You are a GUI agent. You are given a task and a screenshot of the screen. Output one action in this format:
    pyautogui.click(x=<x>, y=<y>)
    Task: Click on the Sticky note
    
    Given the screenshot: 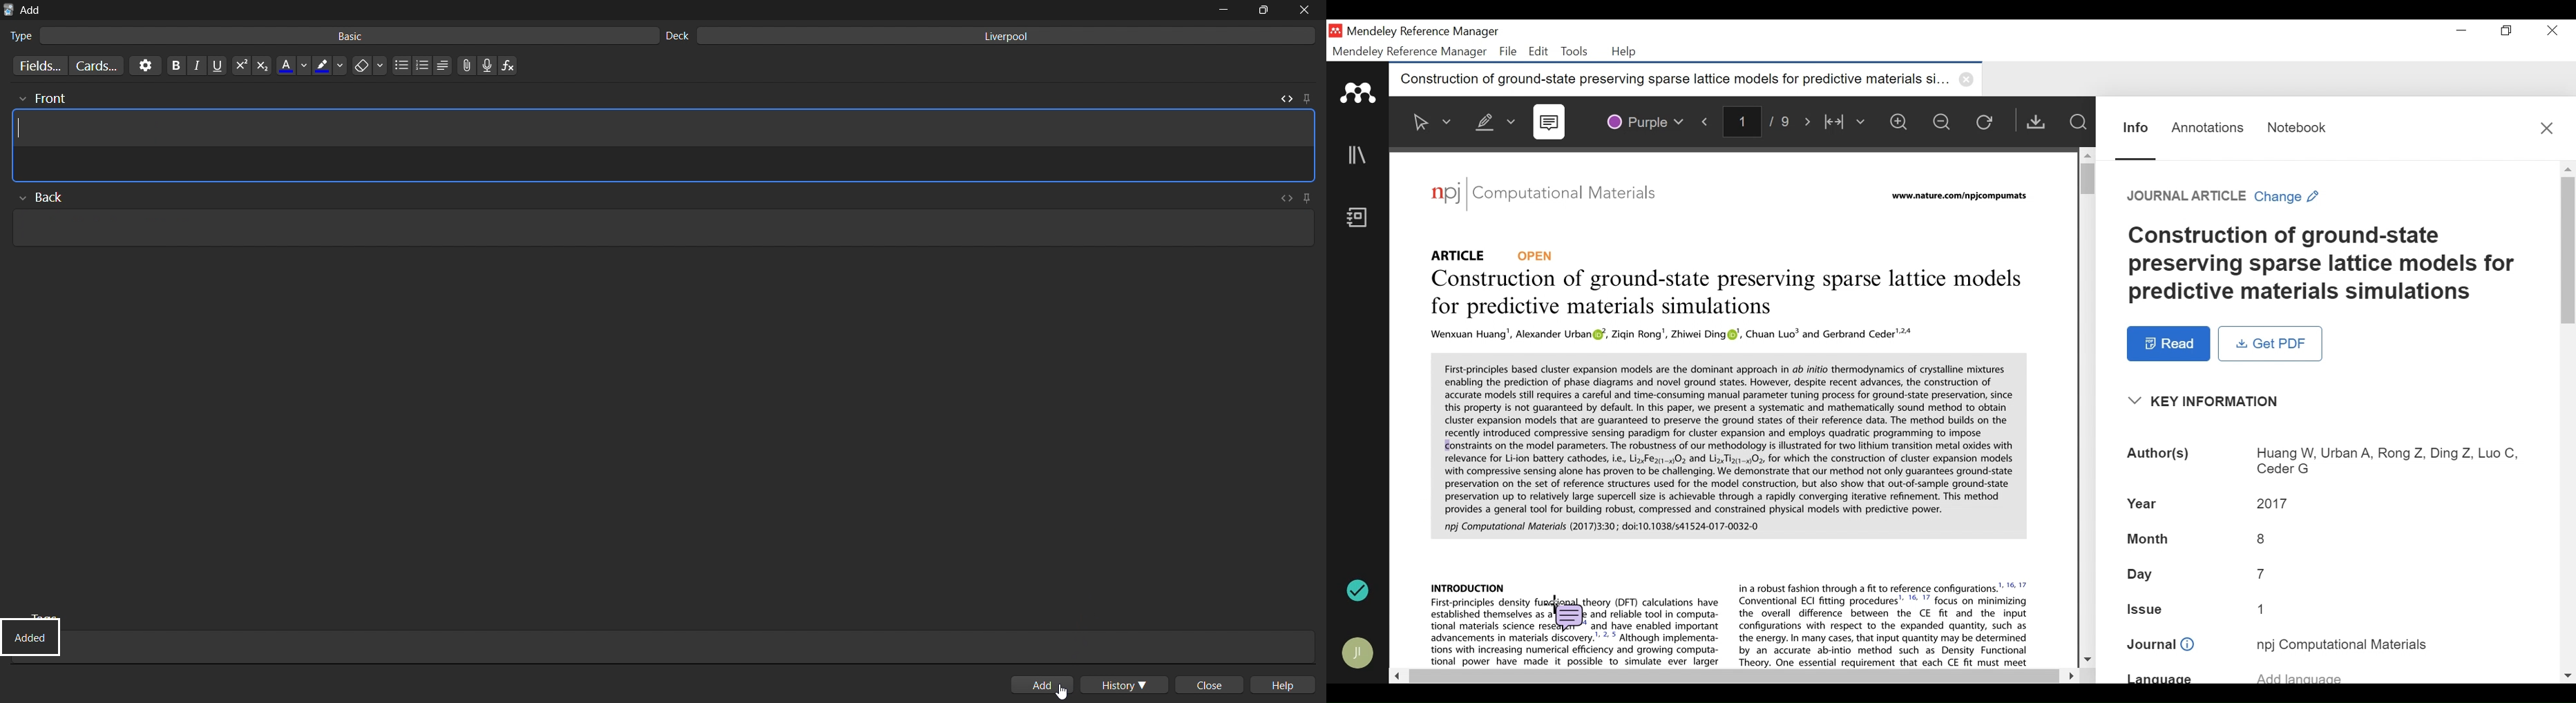 What is the action you would take?
    pyautogui.click(x=1568, y=614)
    